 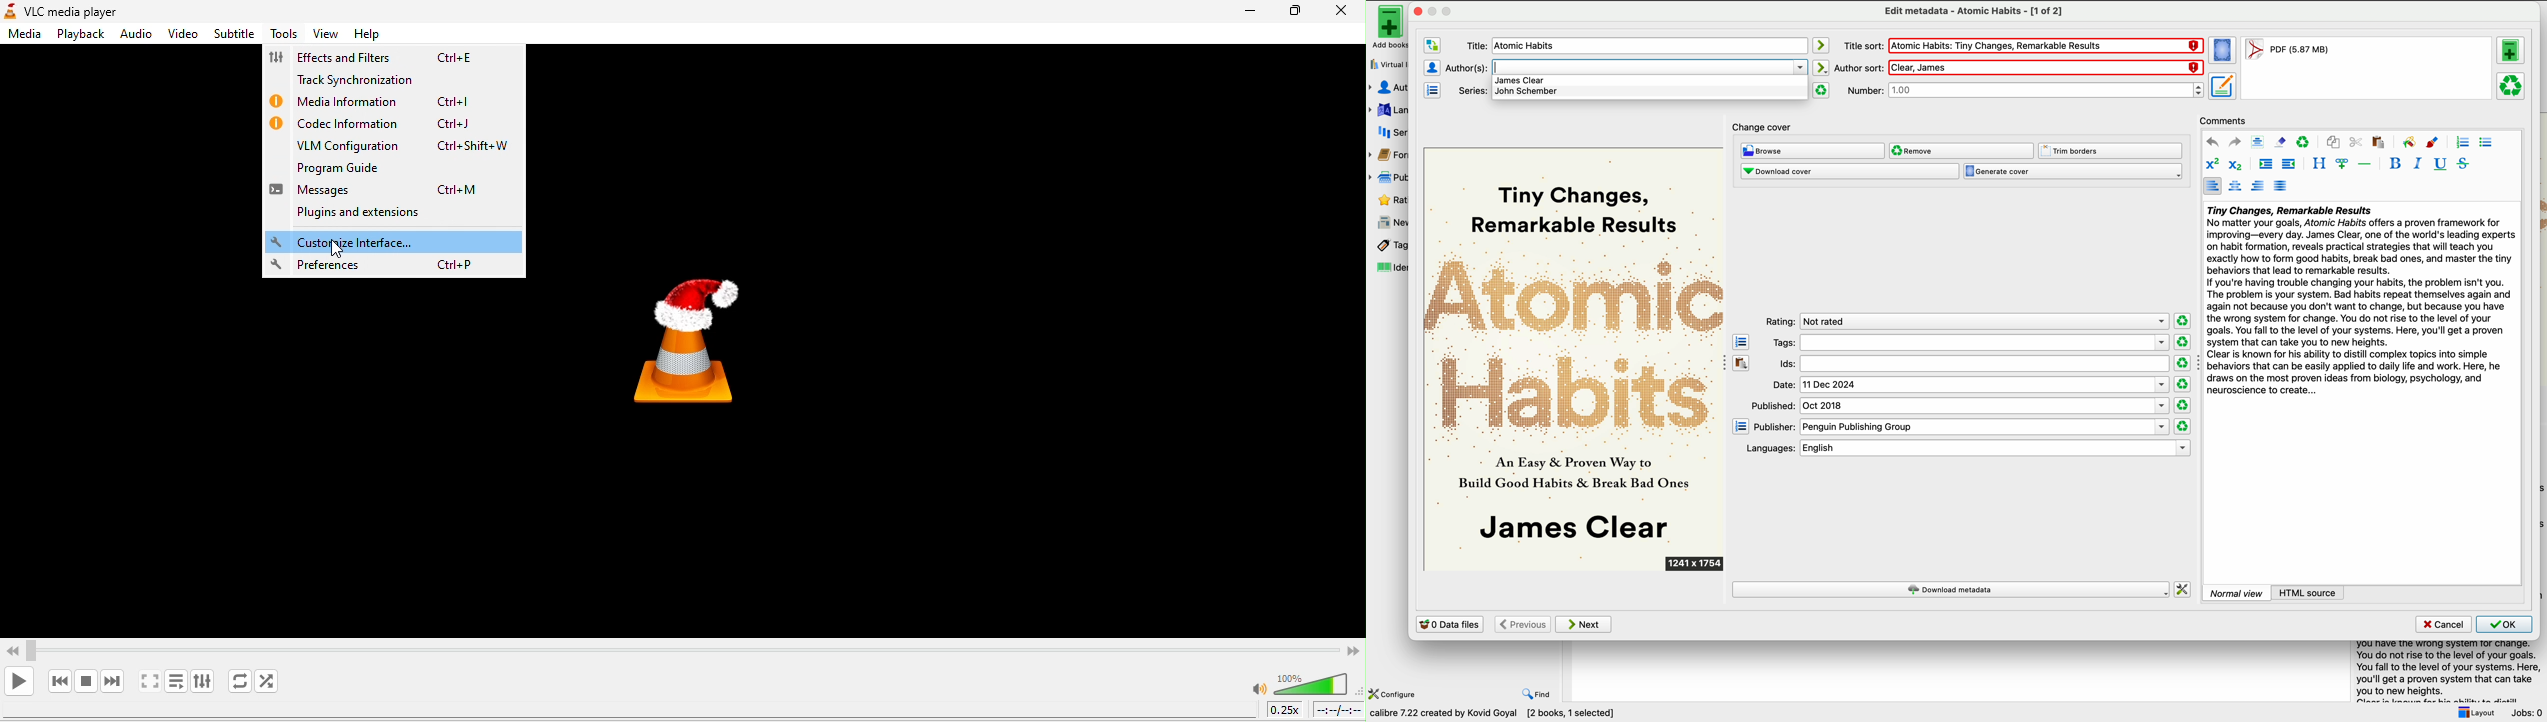 What do you see at coordinates (78, 35) in the screenshot?
I see `playback` at bounding box center [78, 35].